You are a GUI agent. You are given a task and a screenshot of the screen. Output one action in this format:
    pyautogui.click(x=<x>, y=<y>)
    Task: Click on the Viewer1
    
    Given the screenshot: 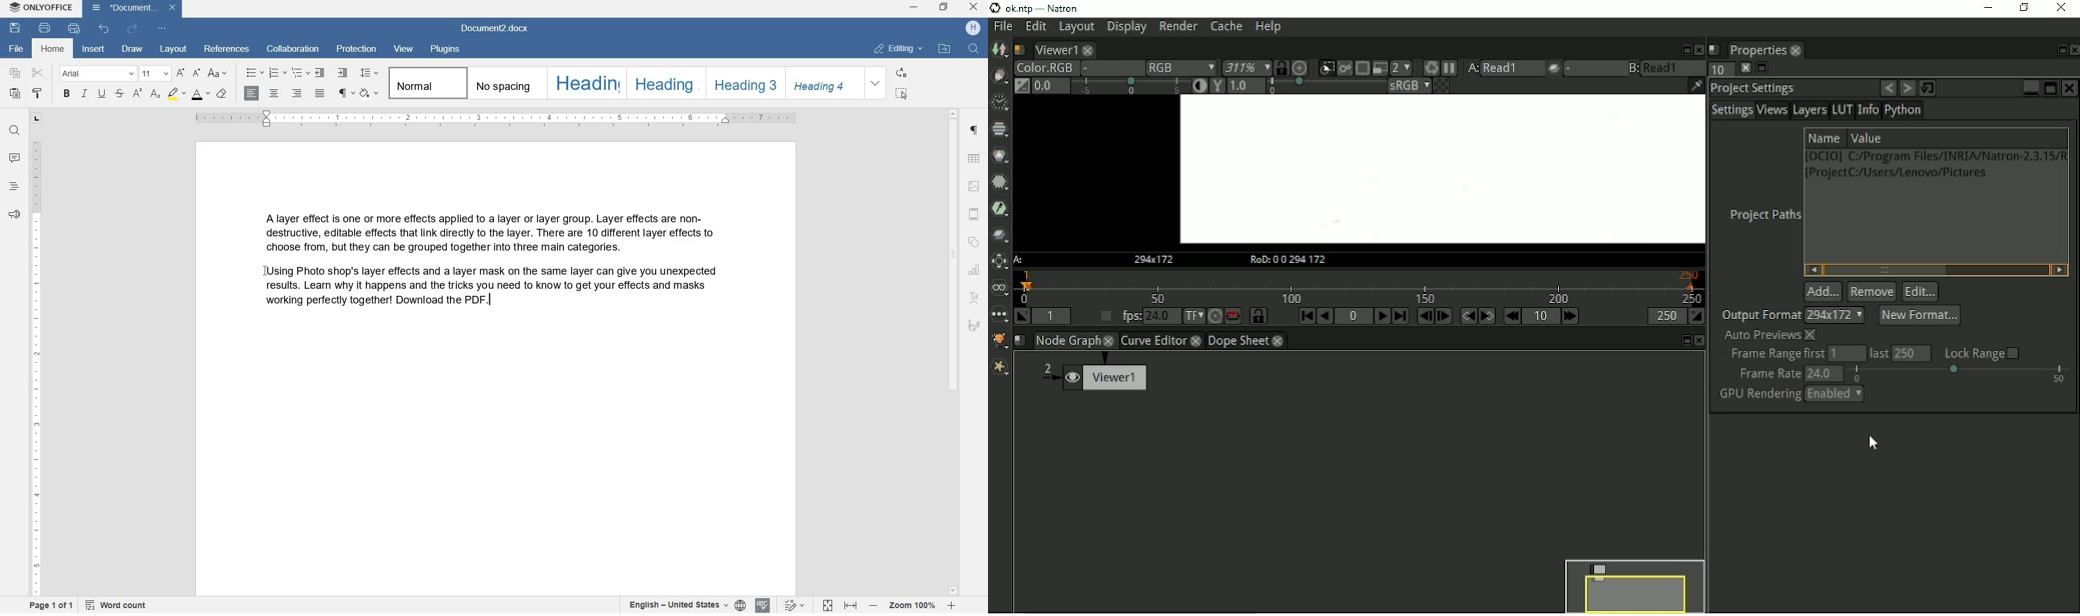 What is the action you would take?
    pyautogui.click(x=1091, y=374)
    